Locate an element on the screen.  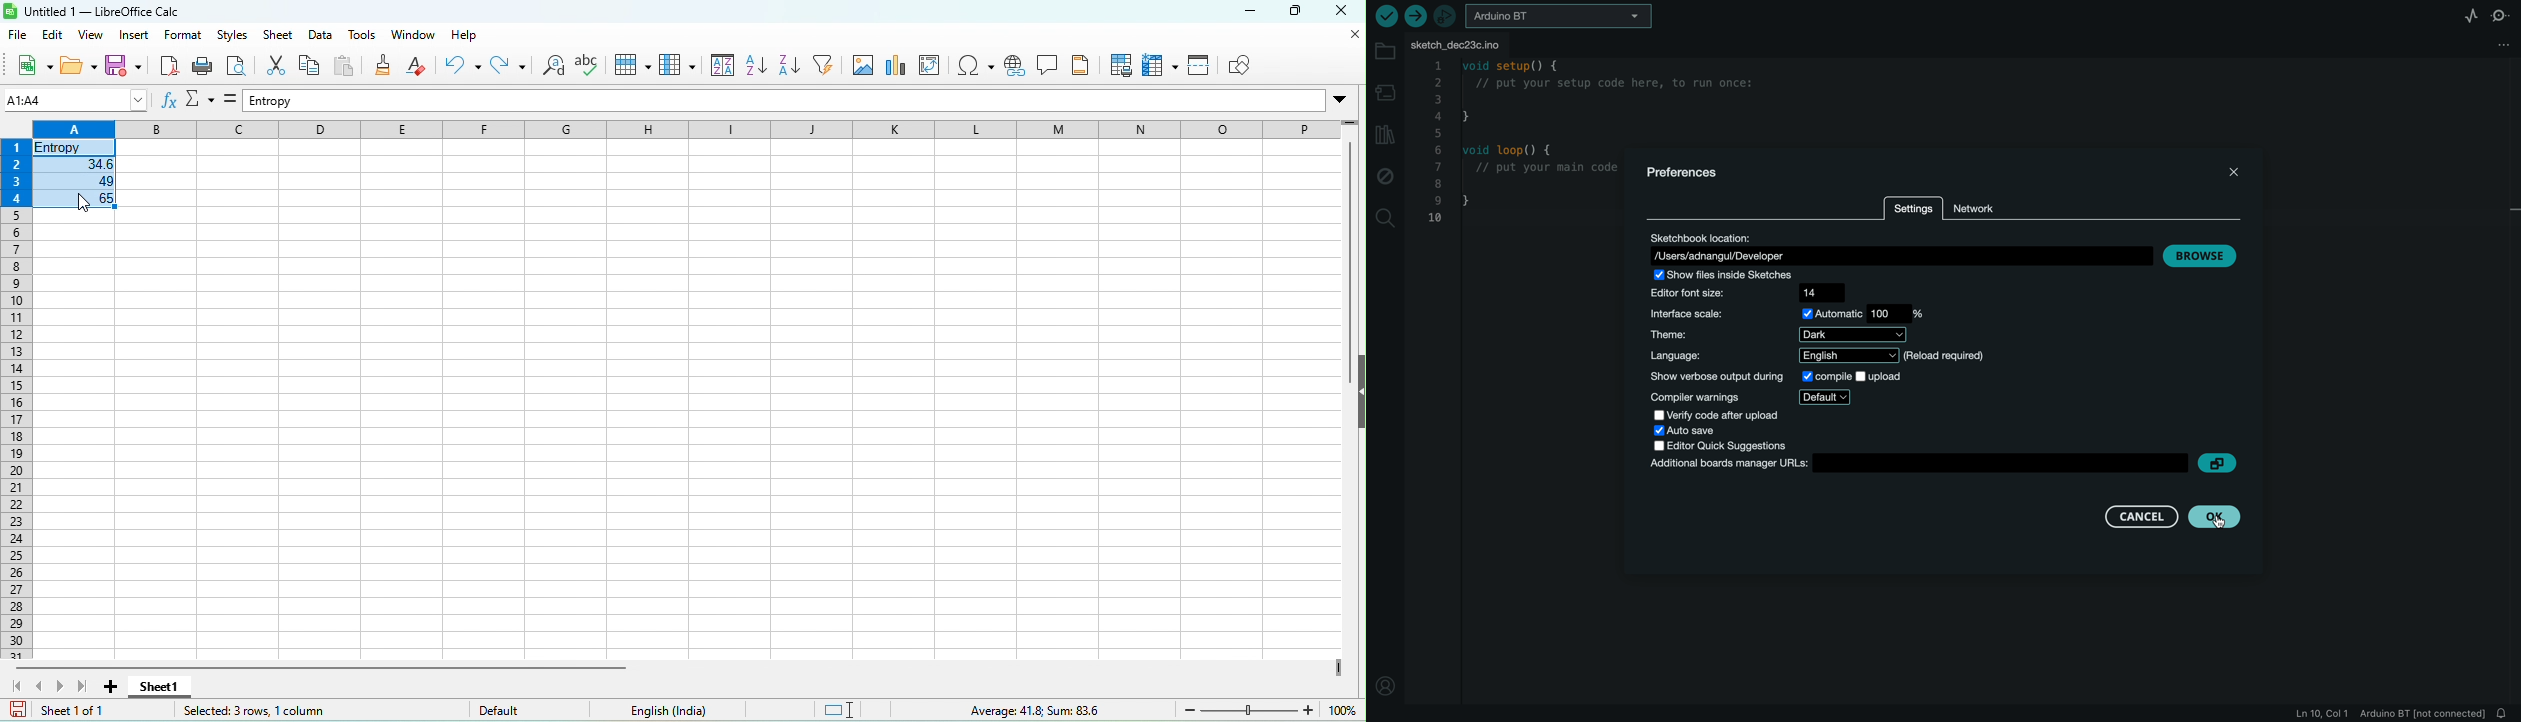
folder is located at coordinates (1386, 53).